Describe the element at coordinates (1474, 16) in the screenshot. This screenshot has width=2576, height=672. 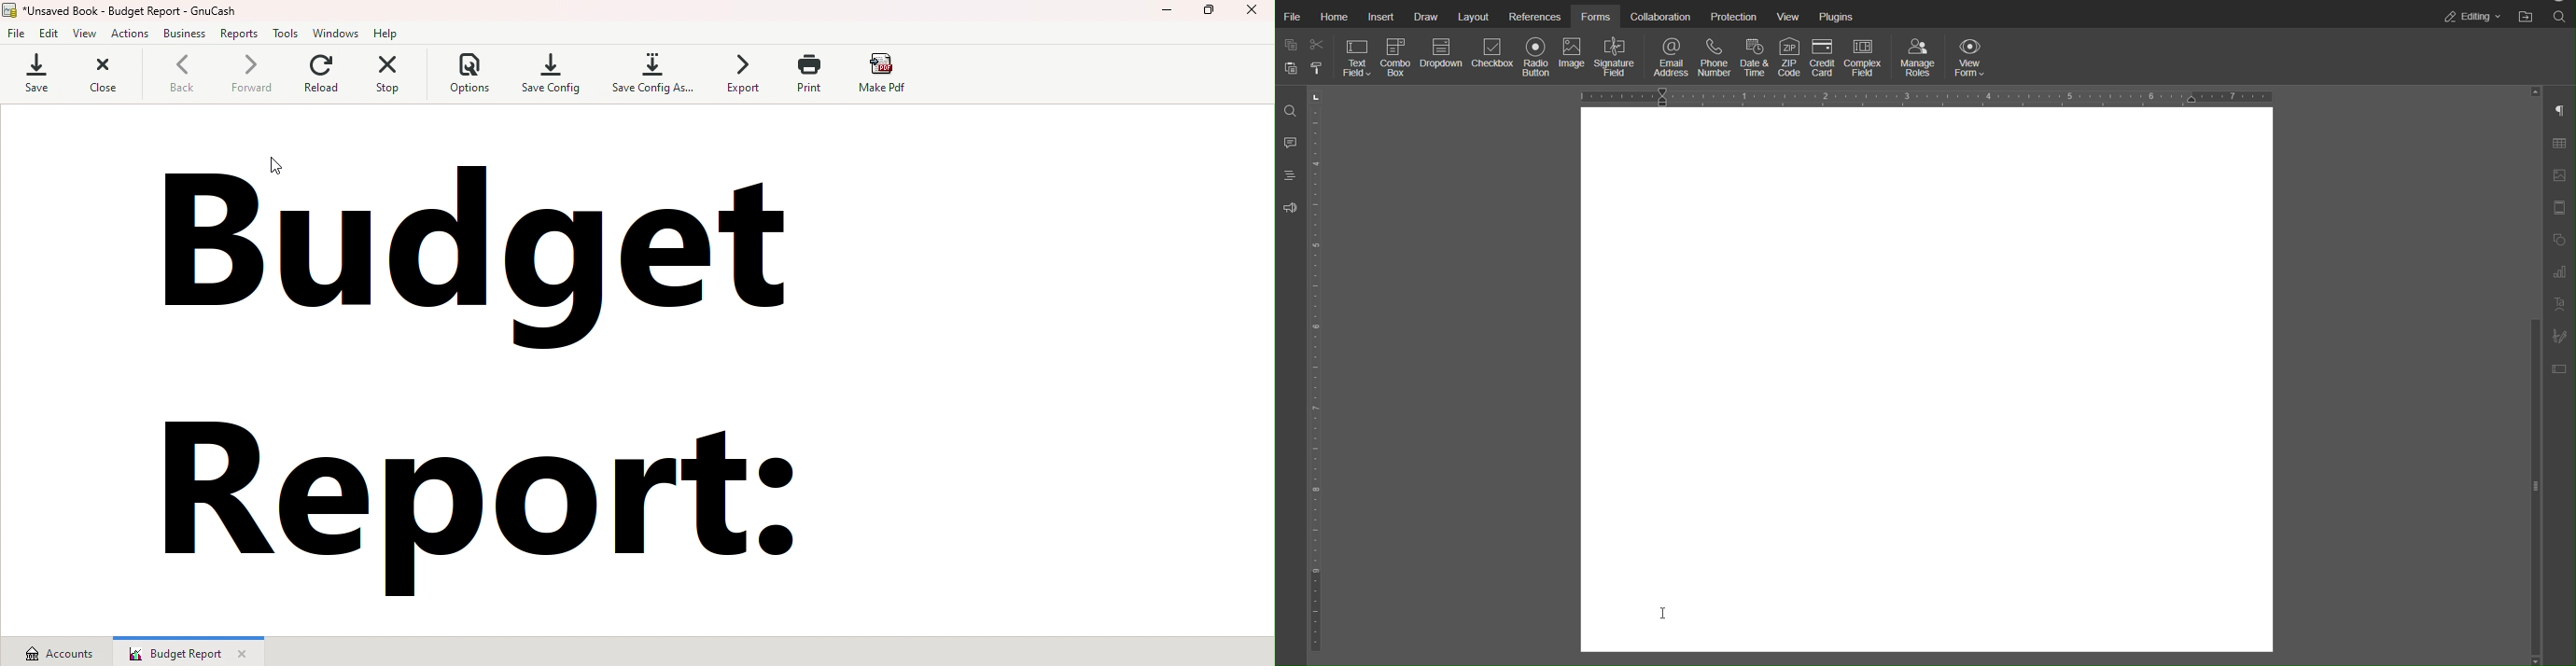
I see `Layout` at that location.